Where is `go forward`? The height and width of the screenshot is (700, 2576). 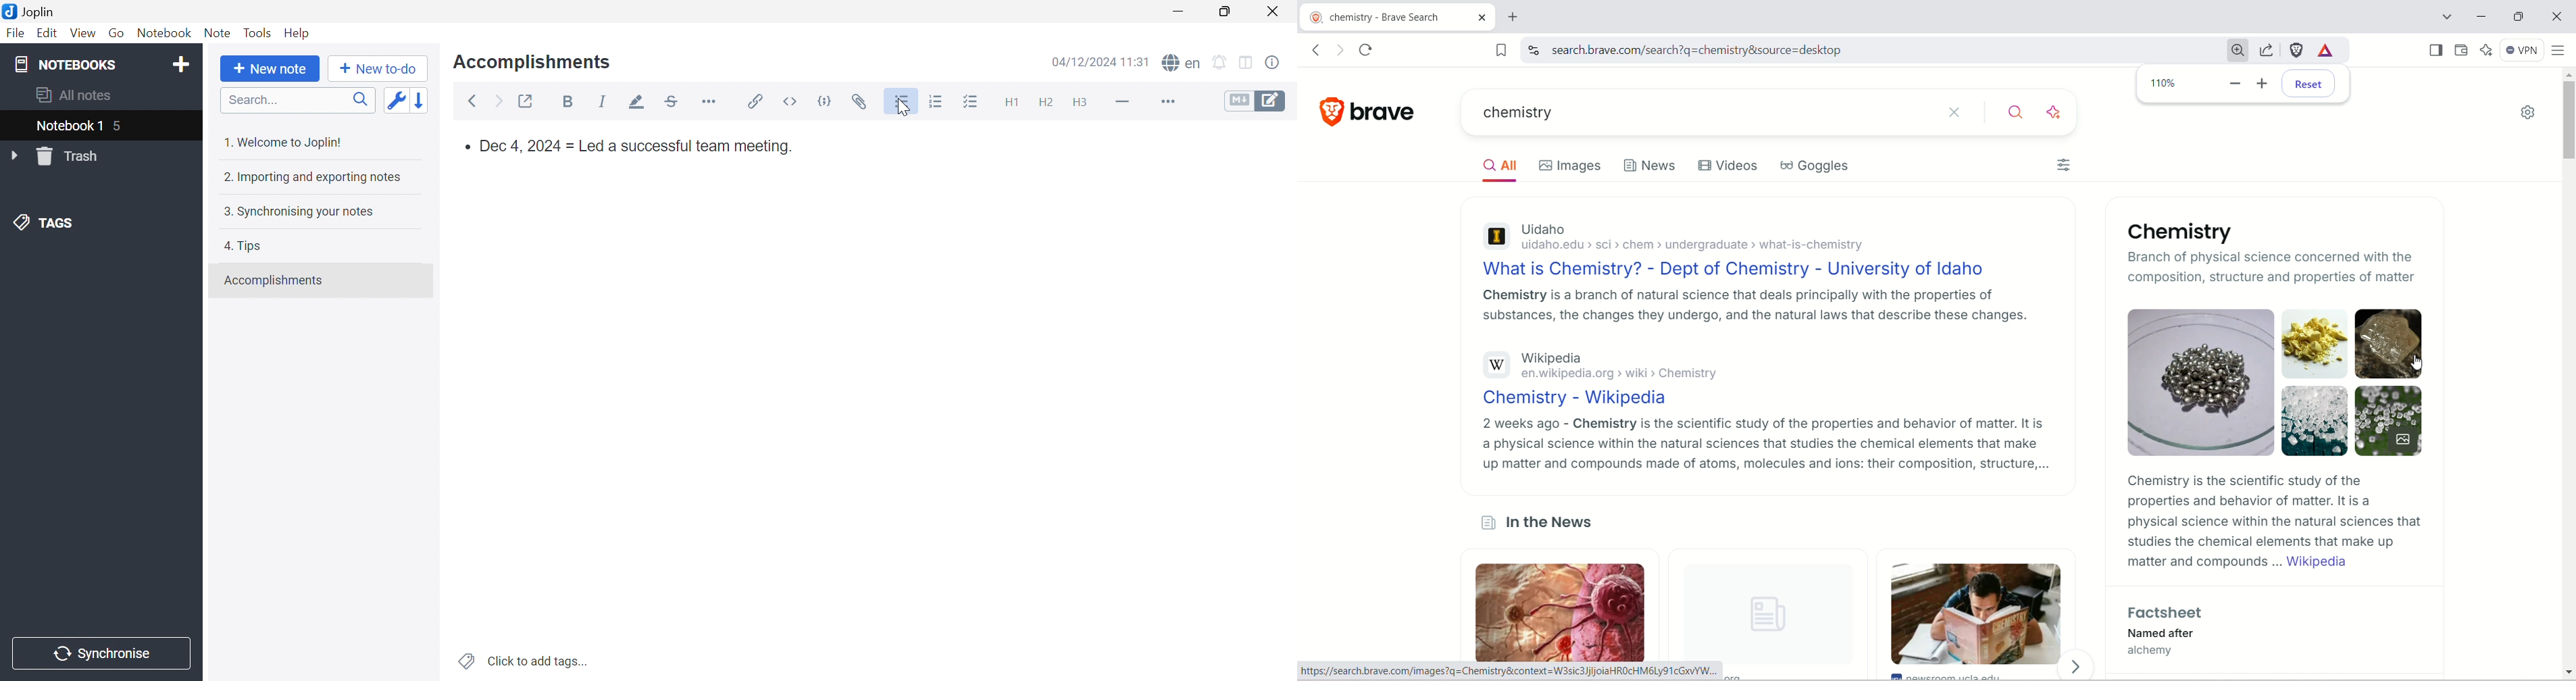 go forward is located at coordinates (1342, 51).